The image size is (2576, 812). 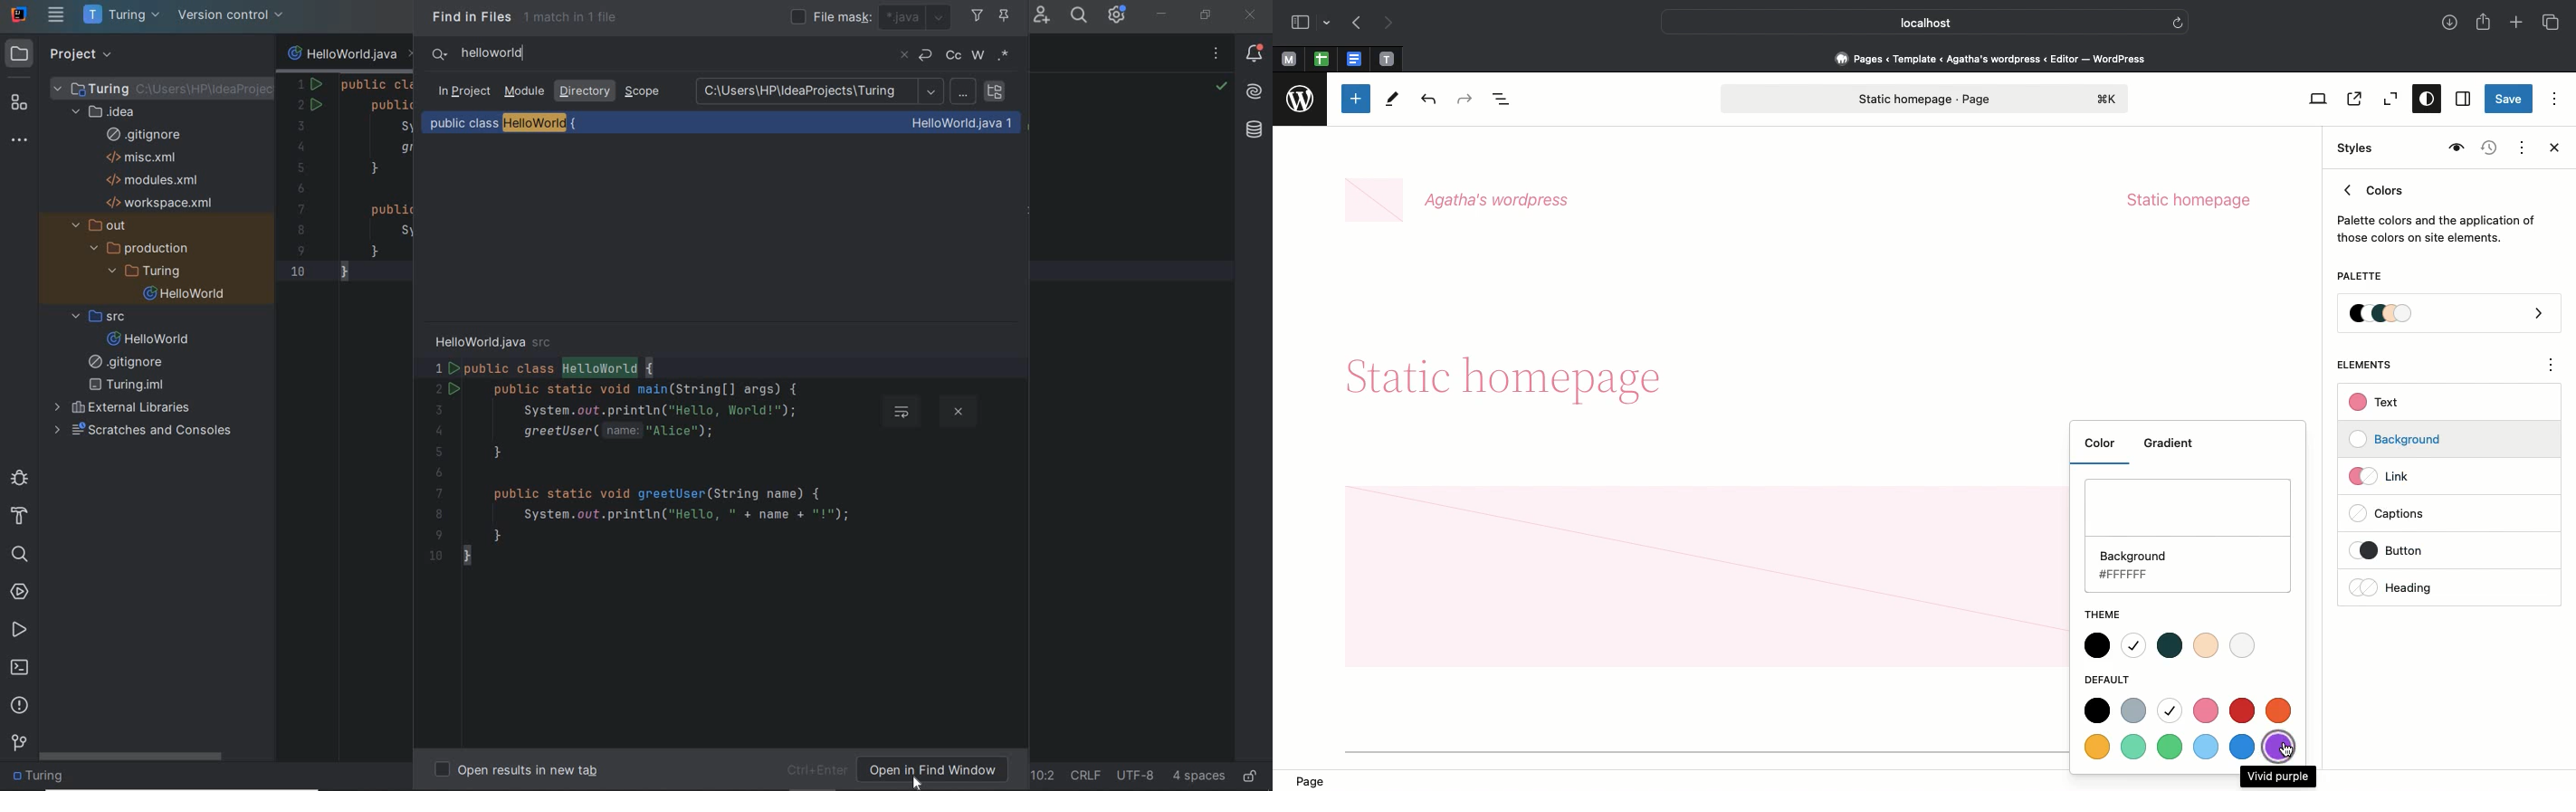 I want to click on close, so click(x=902, y=57).